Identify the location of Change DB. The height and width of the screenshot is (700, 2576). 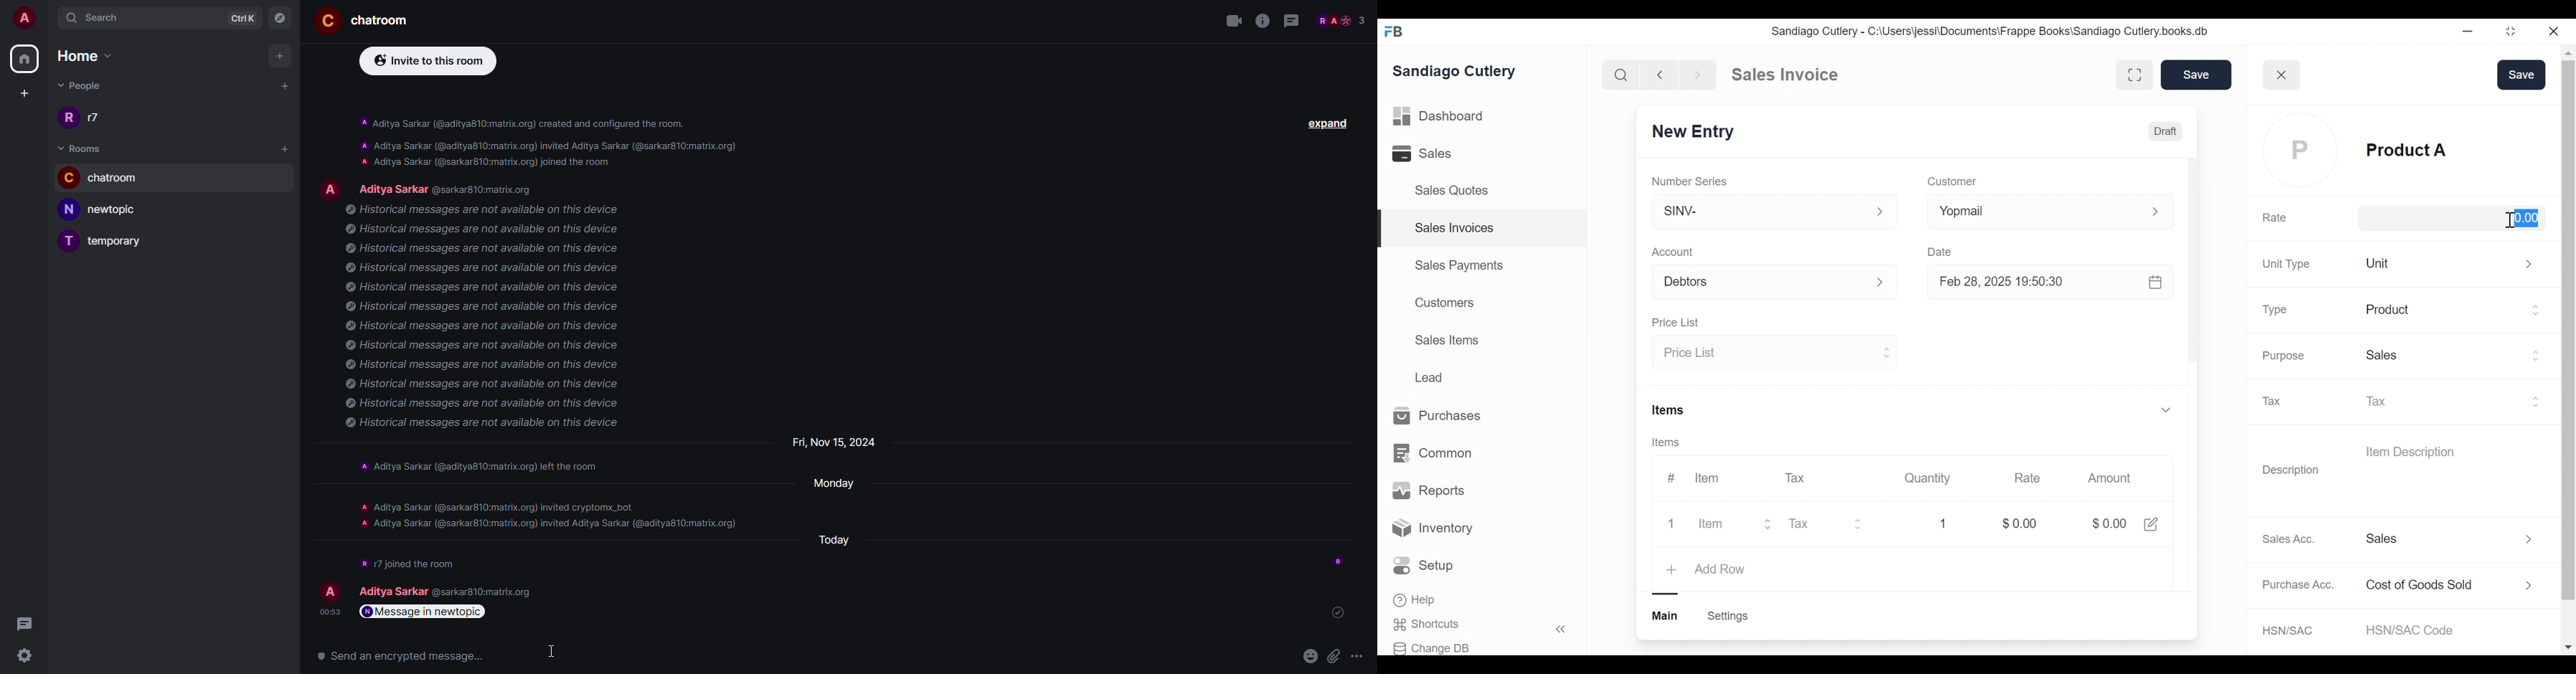
(1432, 648).